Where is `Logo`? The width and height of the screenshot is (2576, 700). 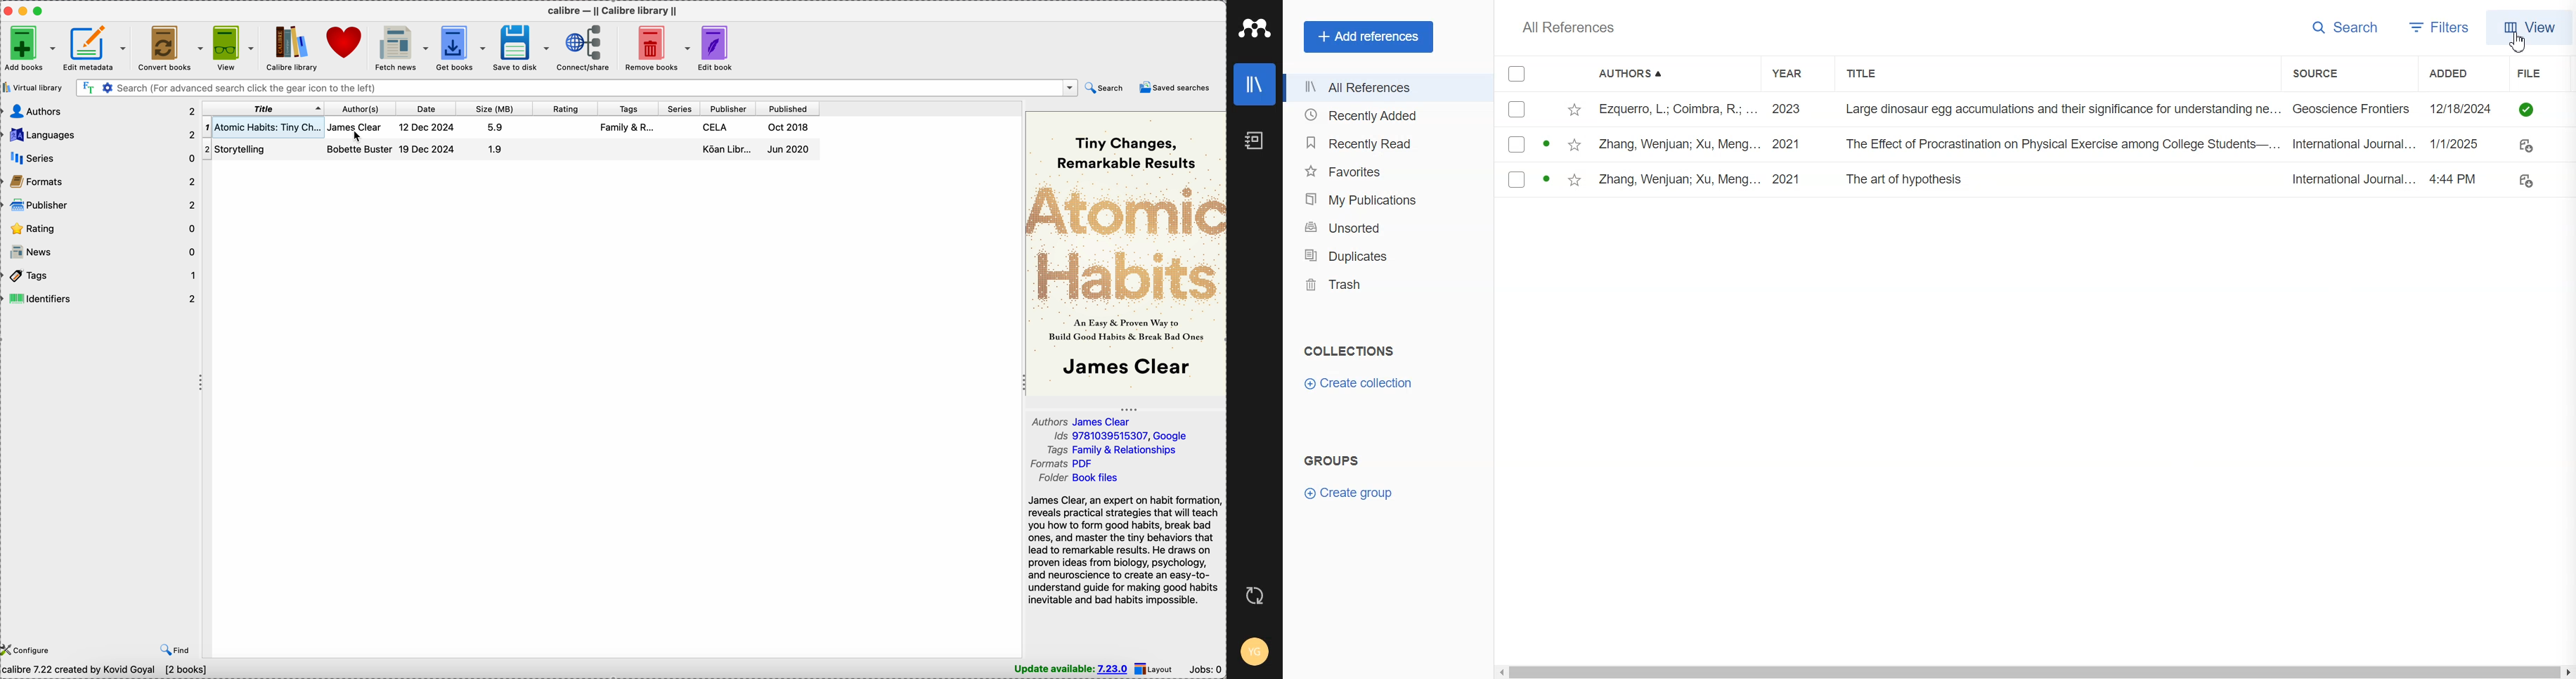
Logo is located at coordinates (1254, 28).